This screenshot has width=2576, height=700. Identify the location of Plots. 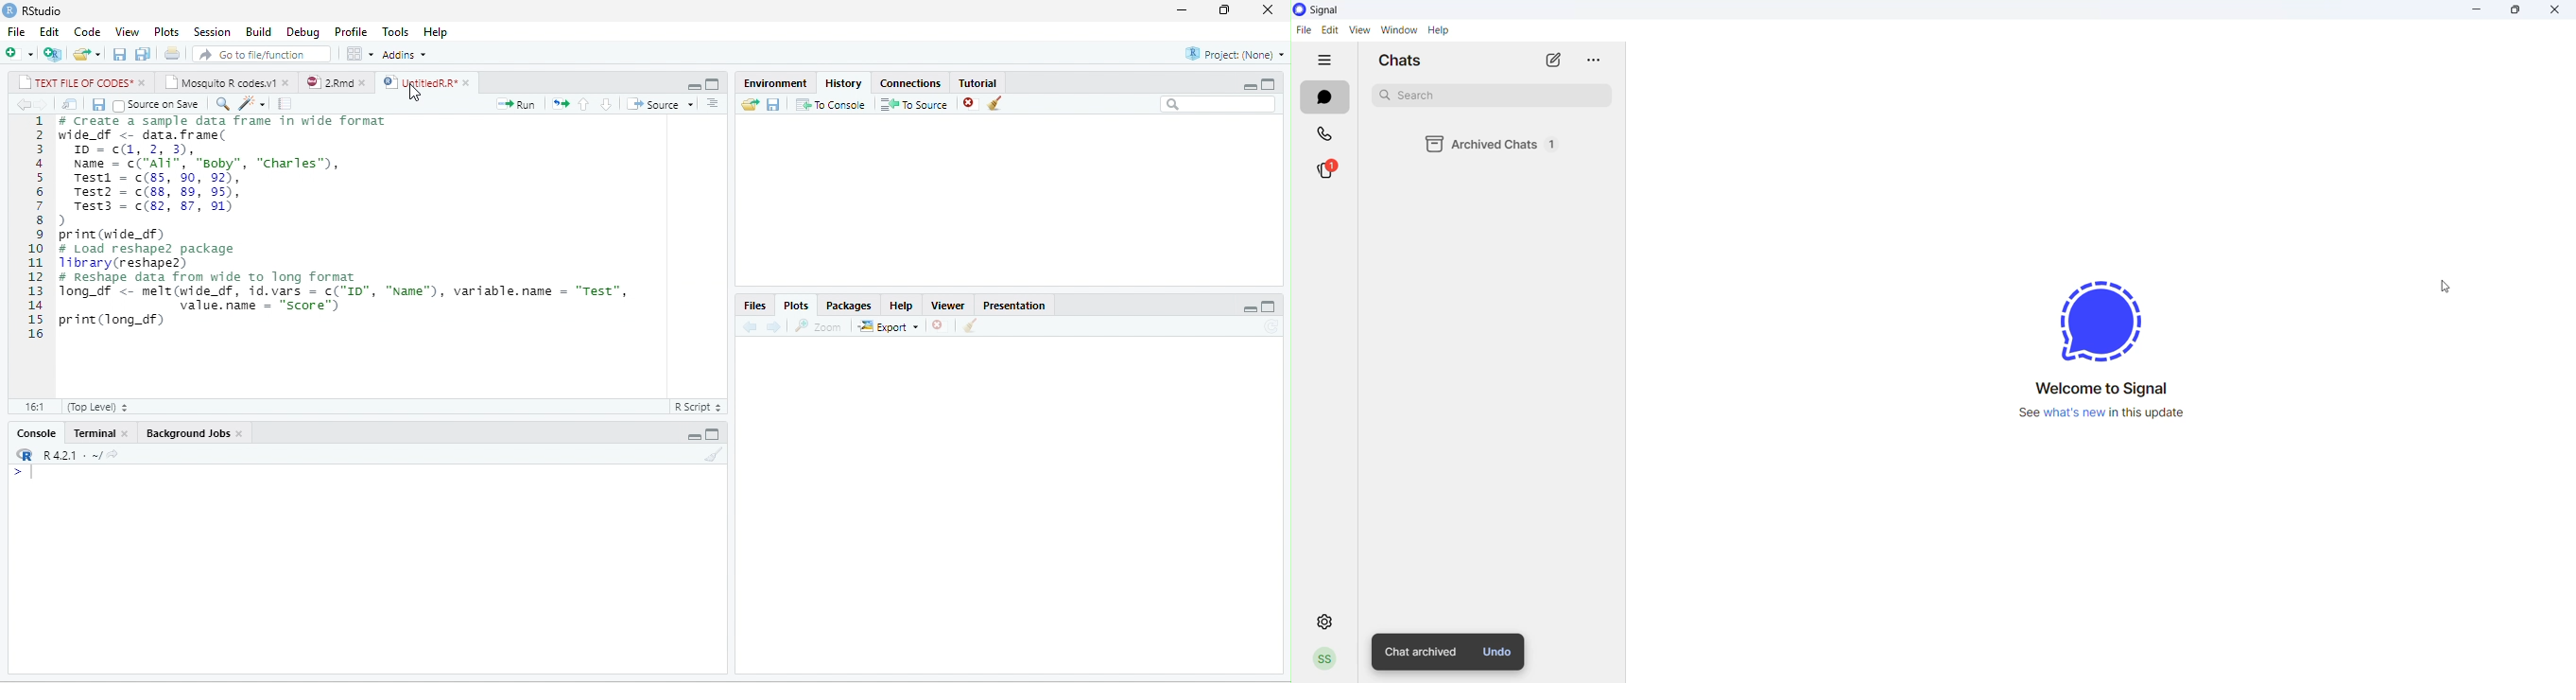
(797, 306).